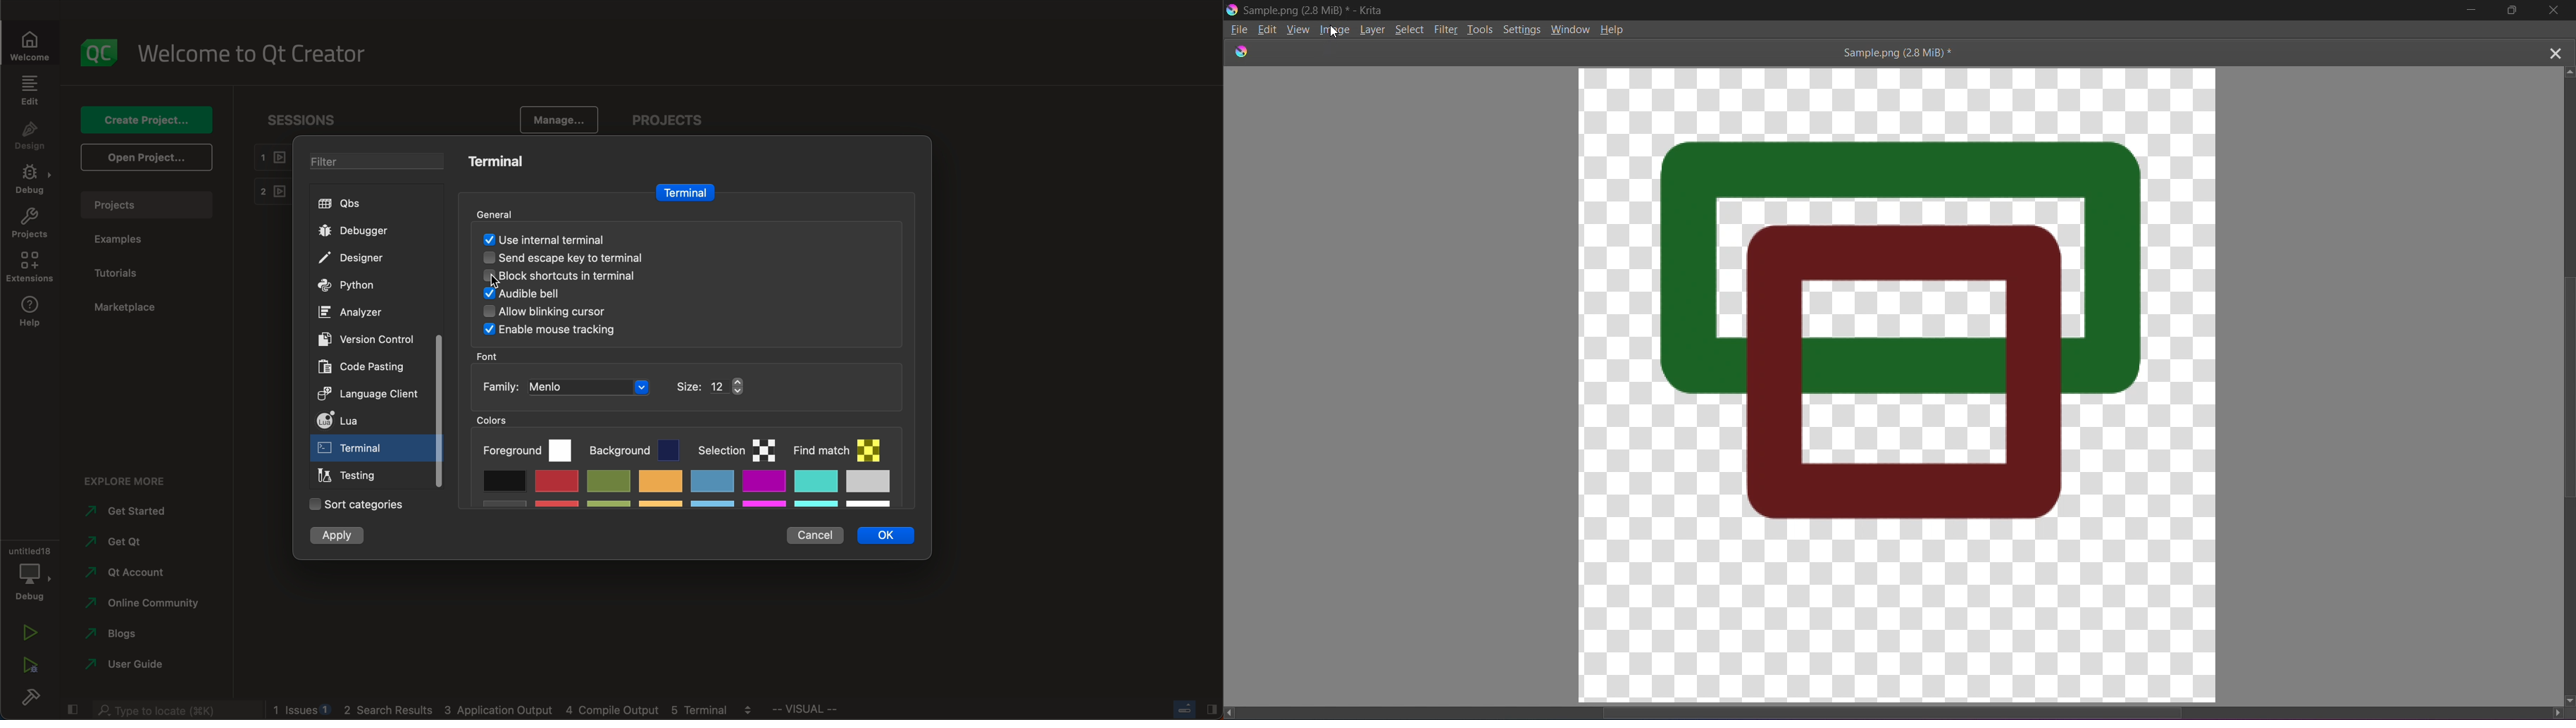  Describe the element at coordinates (133, 512) in the screenshot. I see `started` at that location.